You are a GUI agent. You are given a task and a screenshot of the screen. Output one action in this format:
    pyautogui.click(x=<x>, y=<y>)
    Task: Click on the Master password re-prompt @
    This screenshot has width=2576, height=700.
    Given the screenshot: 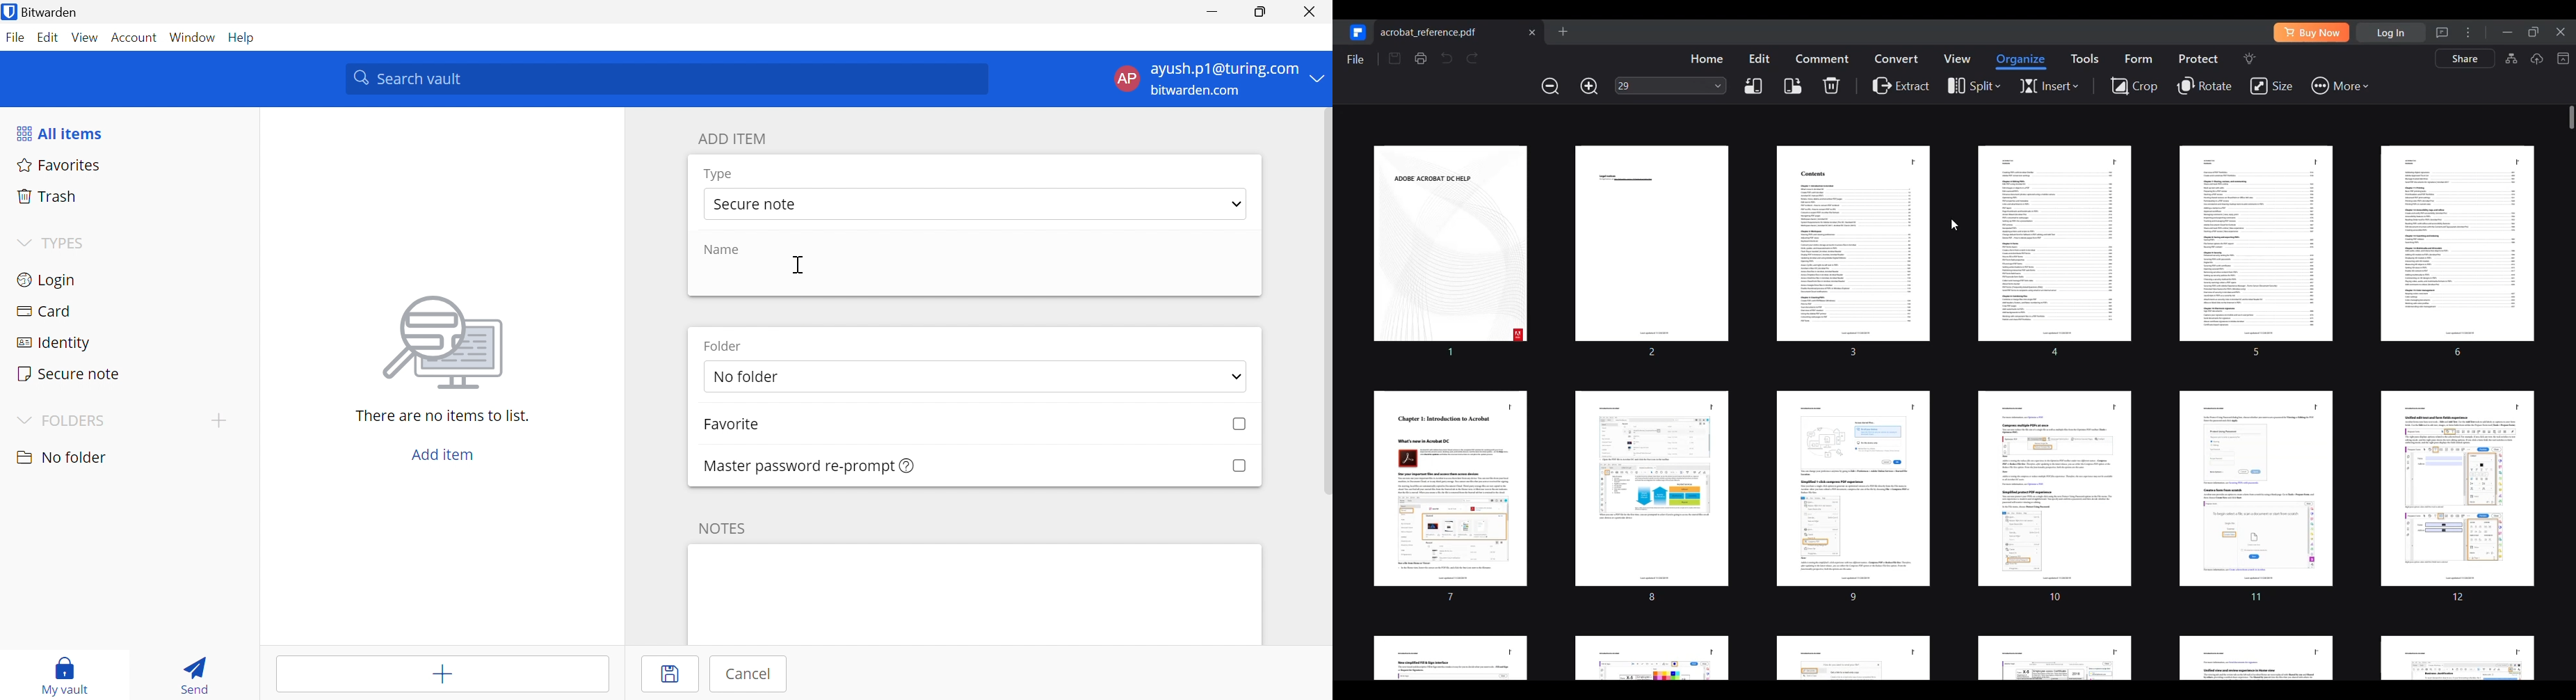 What is the action you would take?
    pyautogui.click(x=791, y=465)
    